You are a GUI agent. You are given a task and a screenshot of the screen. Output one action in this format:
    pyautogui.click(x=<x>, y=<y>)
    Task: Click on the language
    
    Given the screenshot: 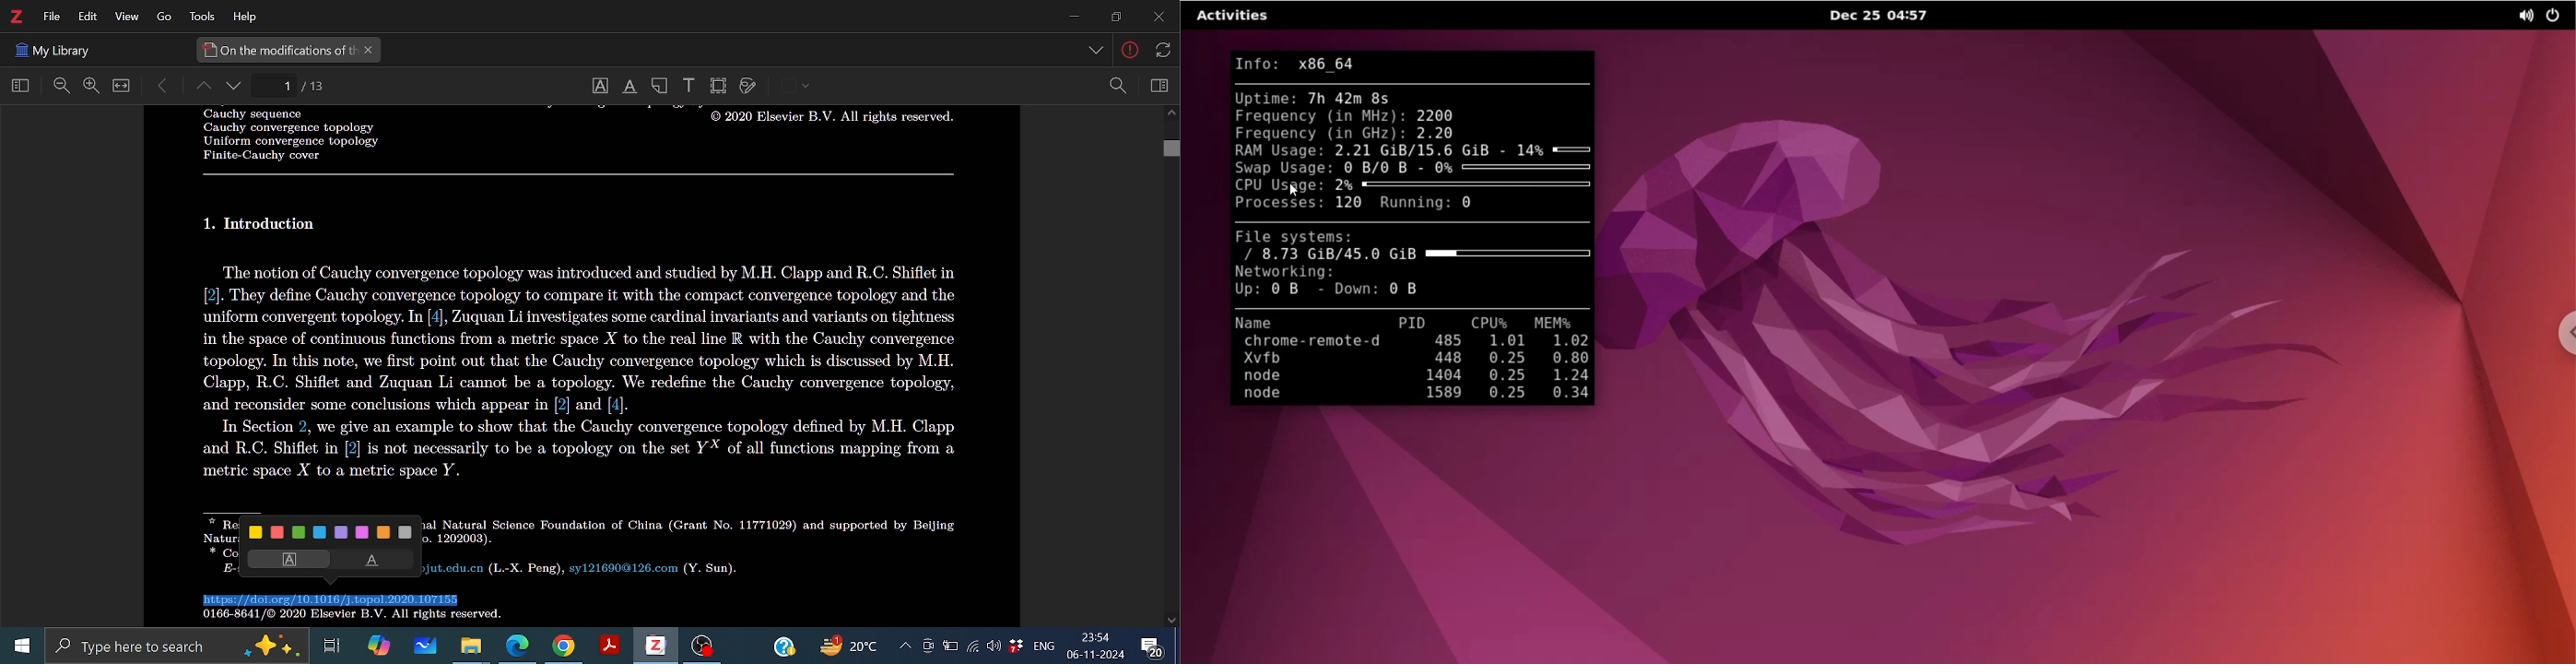 What is the action you would take?
    pyautogui.click(x=1041, y=645)
    